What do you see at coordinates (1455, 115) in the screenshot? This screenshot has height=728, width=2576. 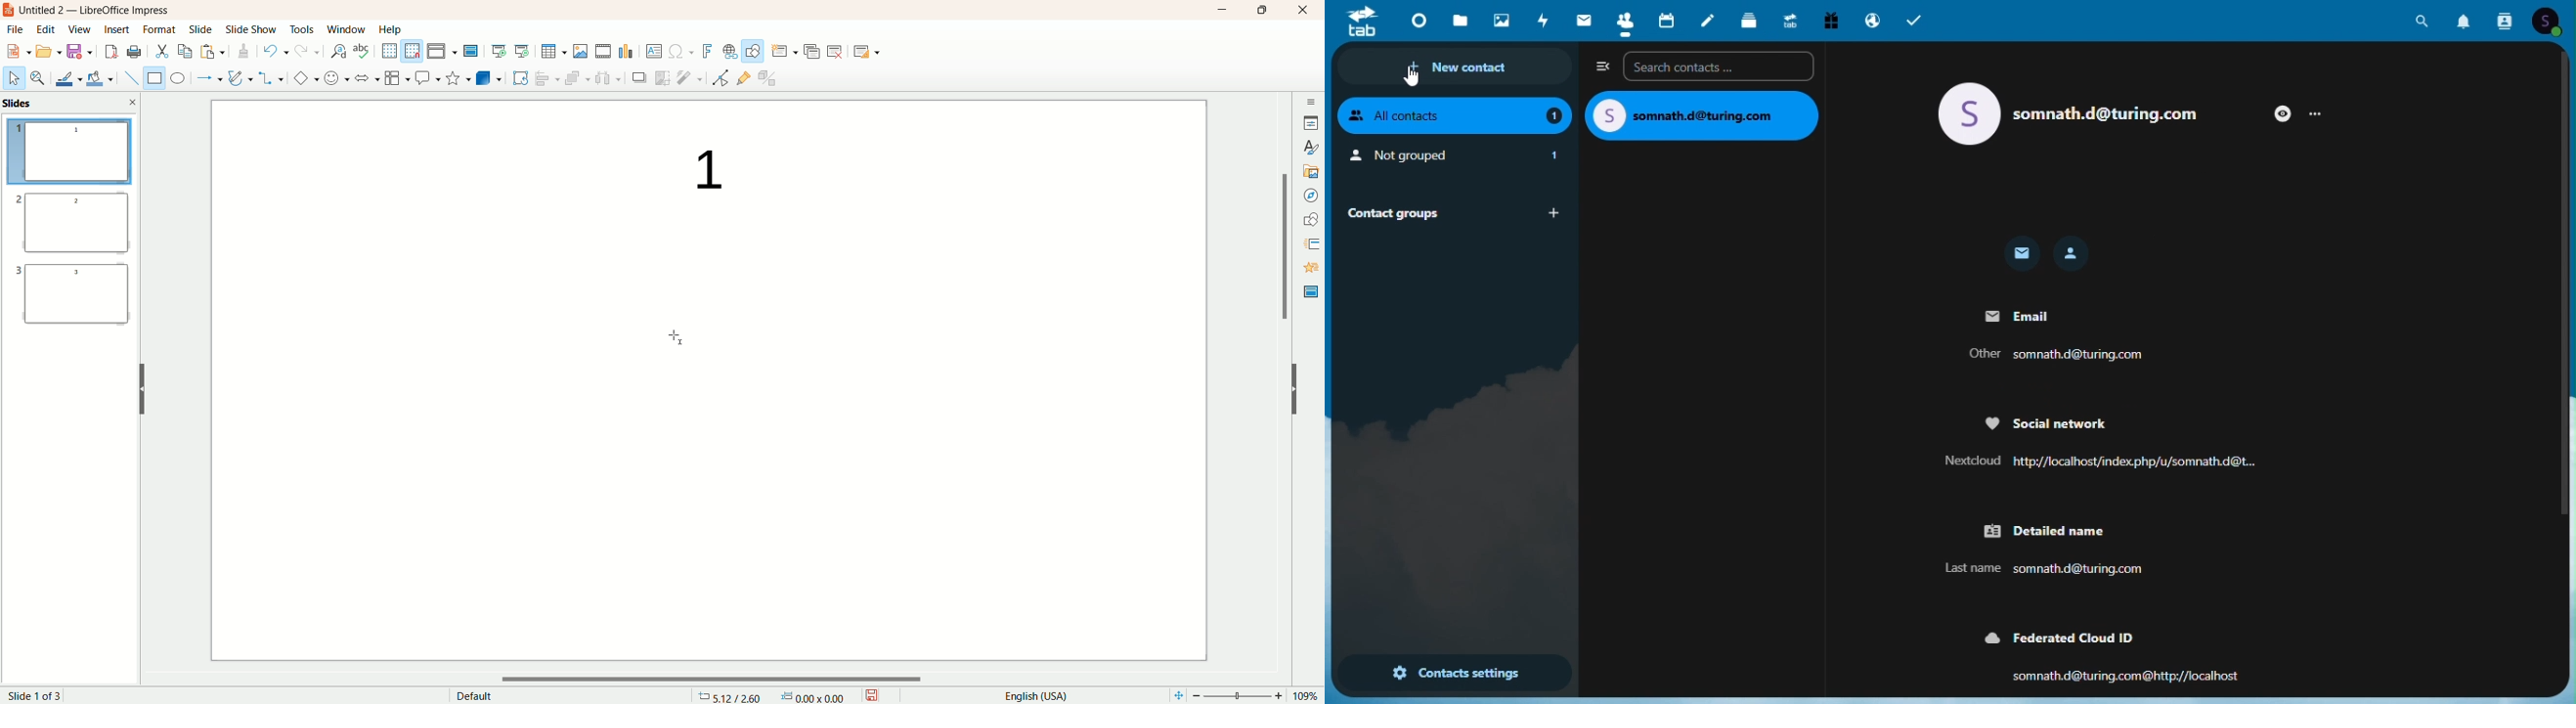 I see `All contacts` at bounding box center [1455, 115].